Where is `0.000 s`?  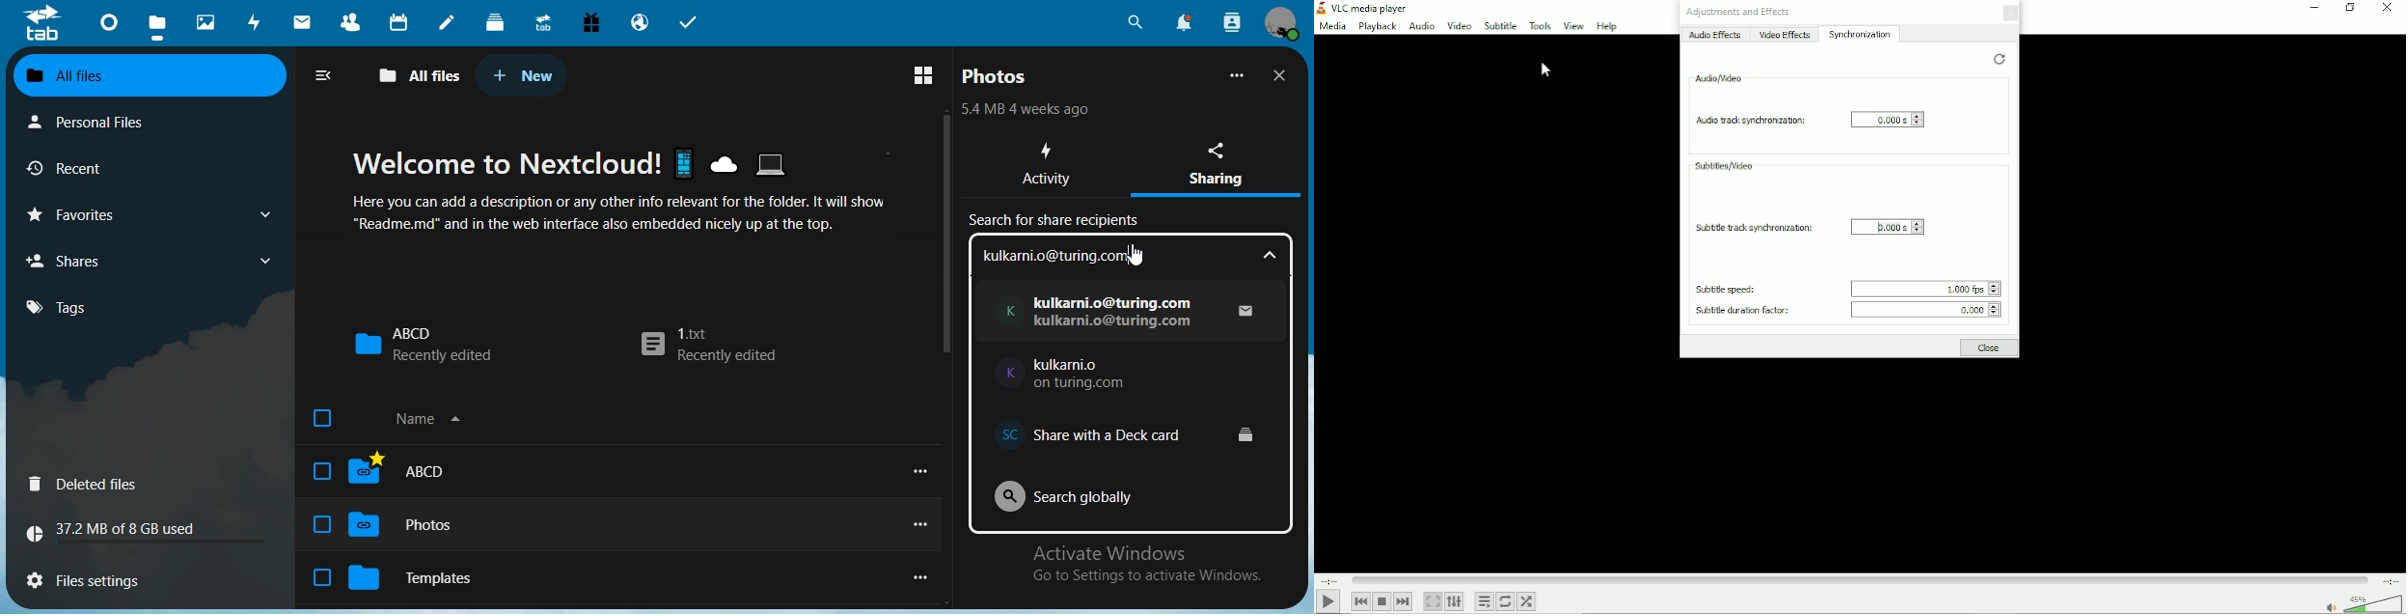
0.000 s is located at coordinates (1890, 228).